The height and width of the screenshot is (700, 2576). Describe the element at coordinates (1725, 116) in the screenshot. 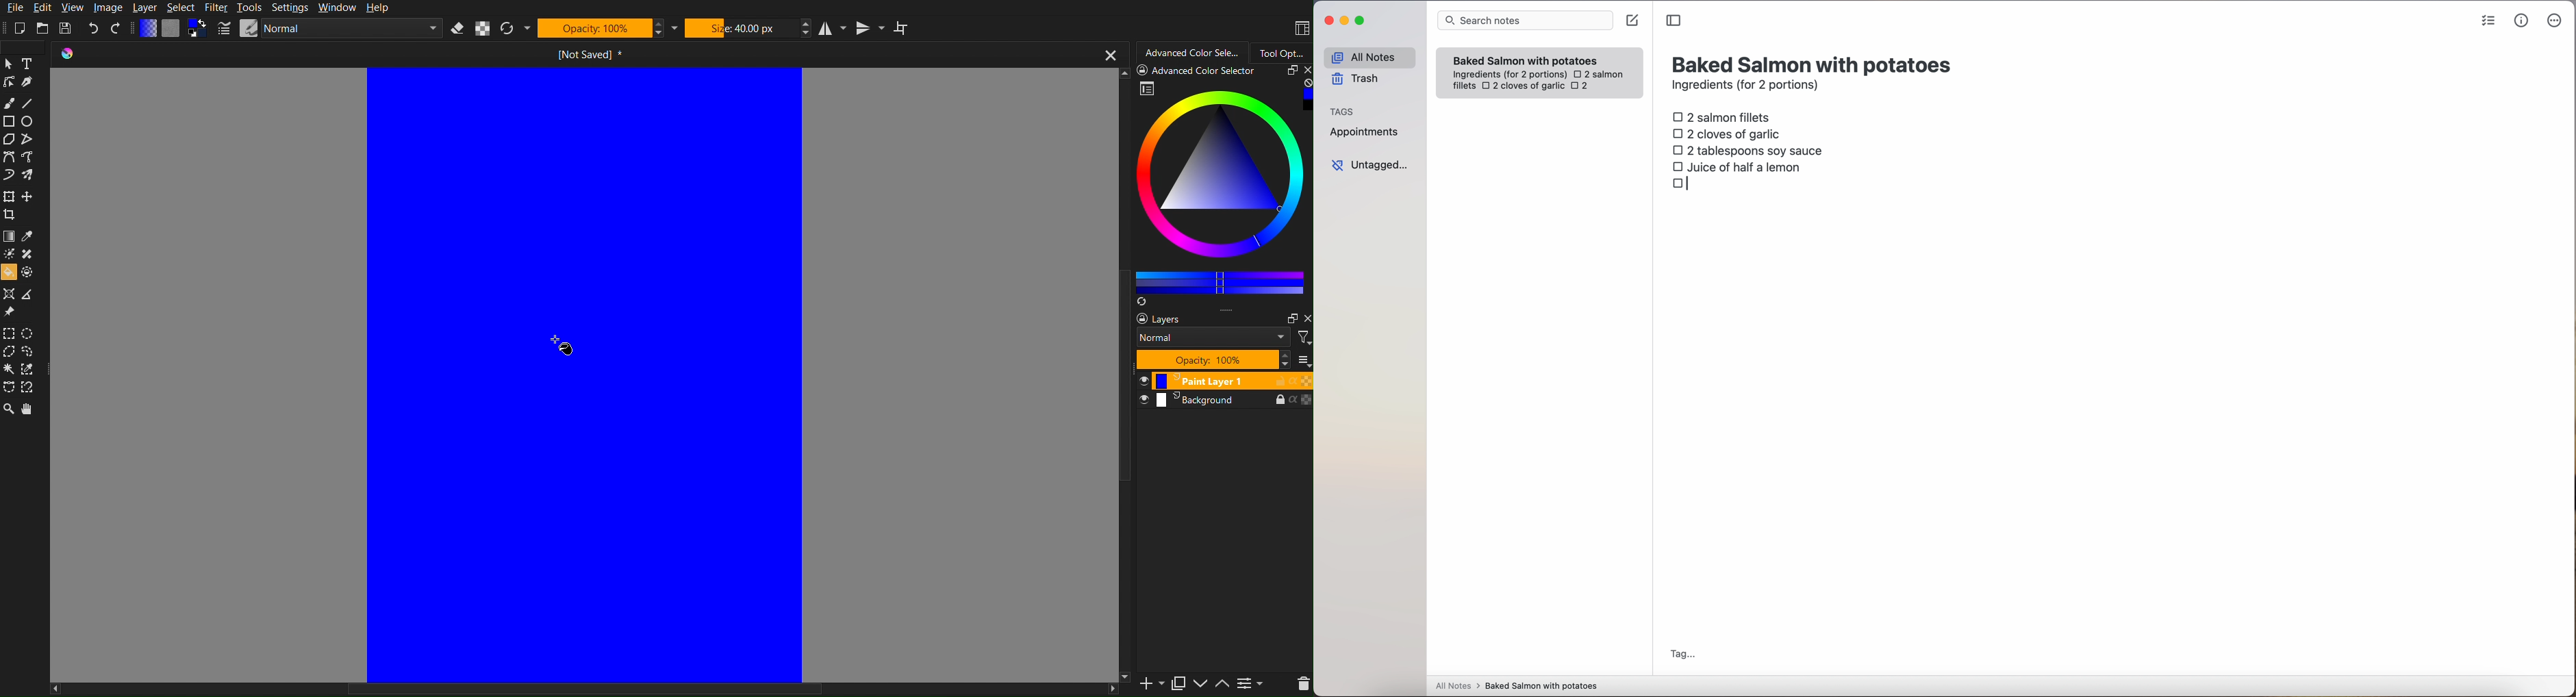

I see `2 salmon fillets` at that location.